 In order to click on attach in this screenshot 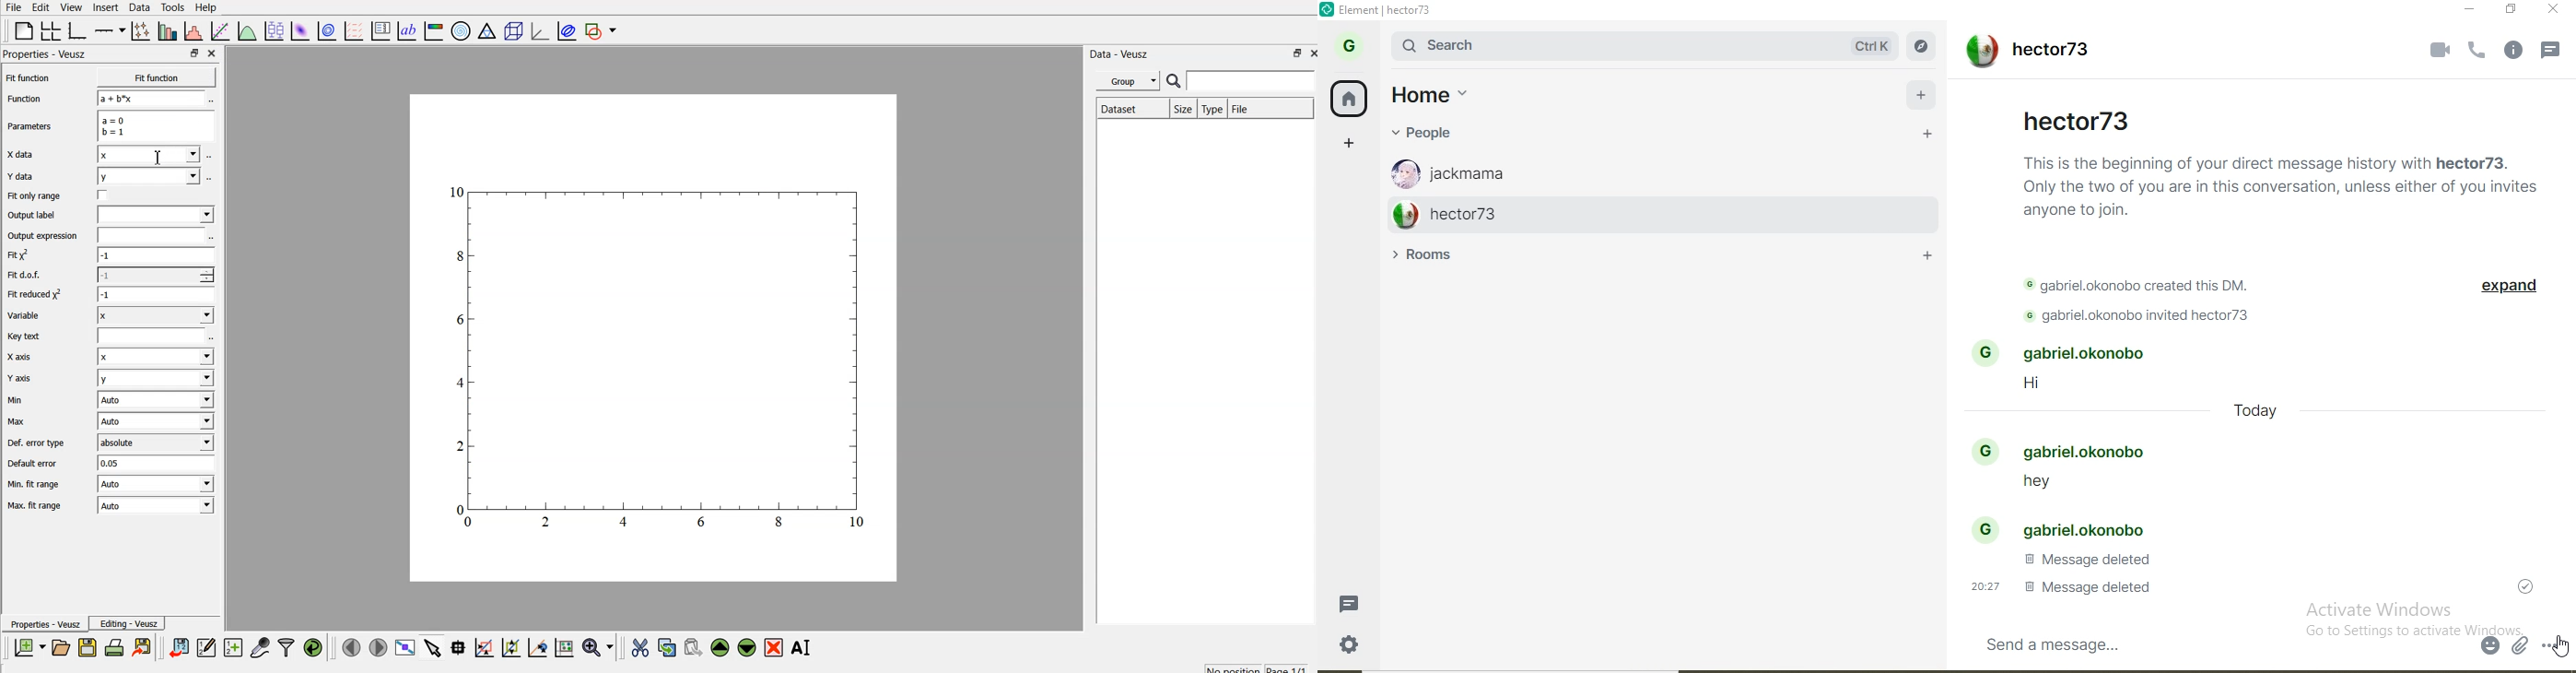, I will do `click(2519, 646)`.